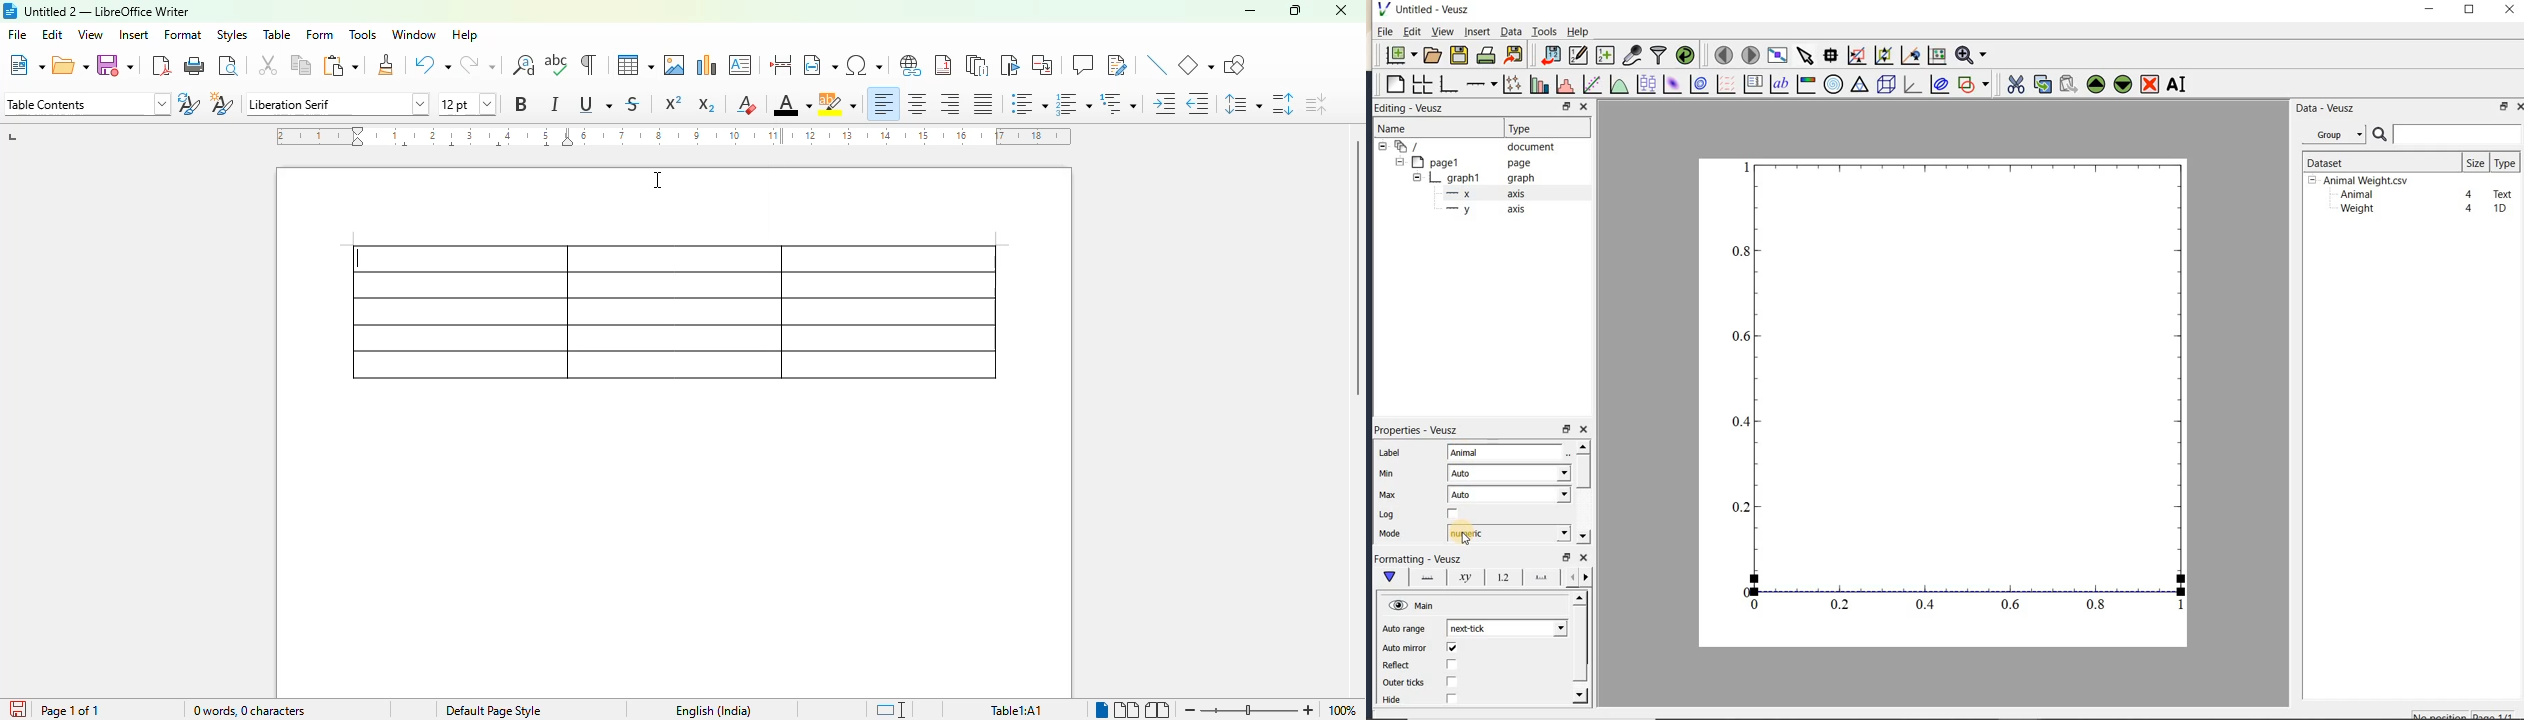 This screenshot has height=728, width=2548. What do you see at coordinates (911, 65) in the screenshot?
I see `insert hyperlink` at bounding box center [911, 65].